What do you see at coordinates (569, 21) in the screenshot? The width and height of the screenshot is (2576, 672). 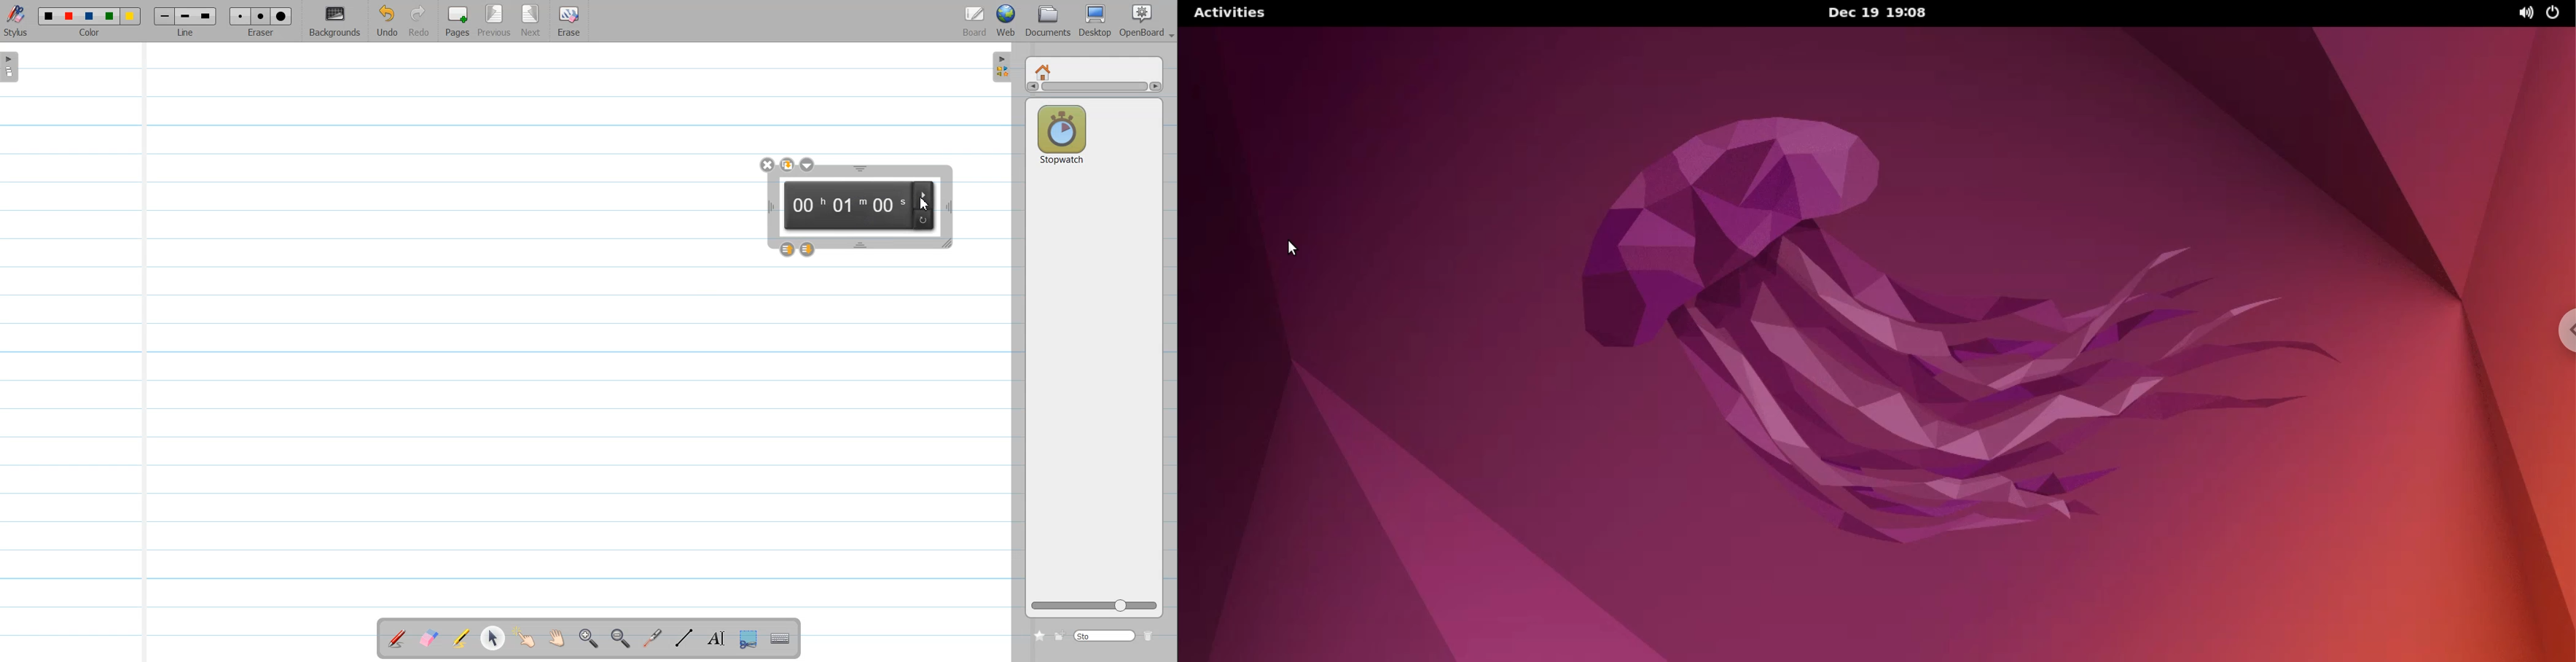 I see `Erase` at bounding box center [569, 21].